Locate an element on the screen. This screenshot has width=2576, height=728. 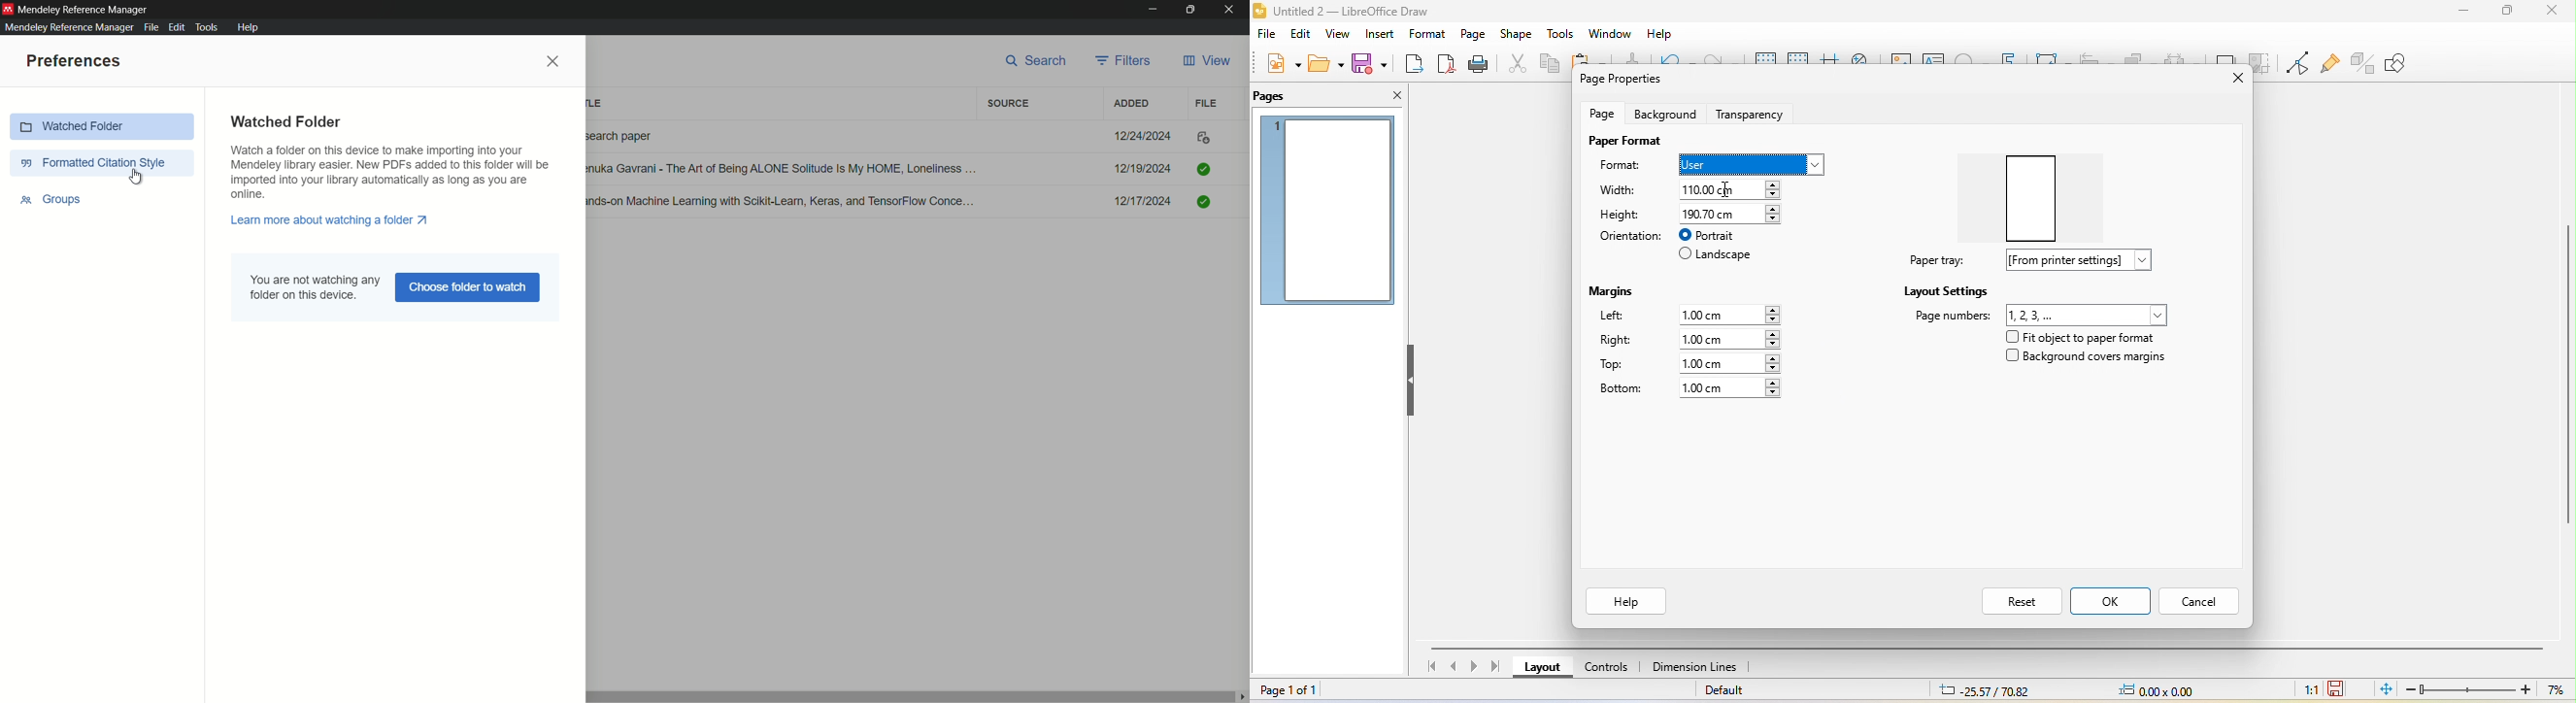
portrait is located at coordinates (1719, 235).